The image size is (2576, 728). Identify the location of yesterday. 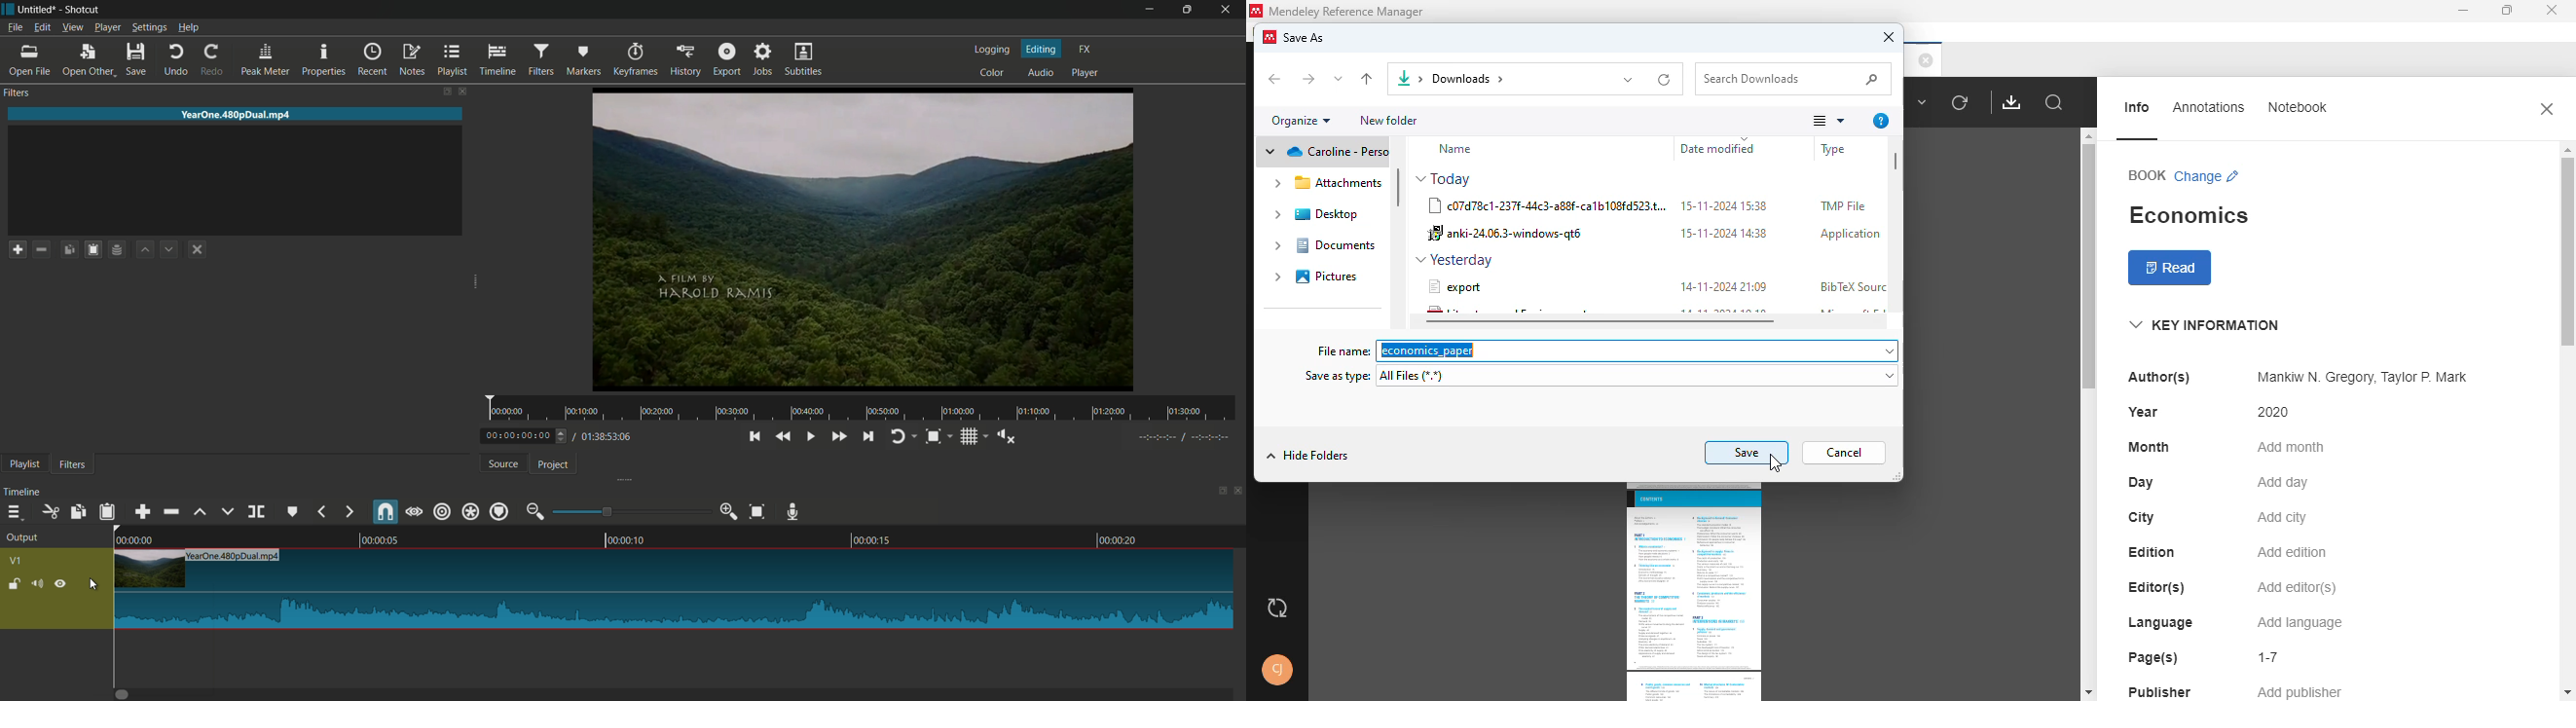
(1454, 260).